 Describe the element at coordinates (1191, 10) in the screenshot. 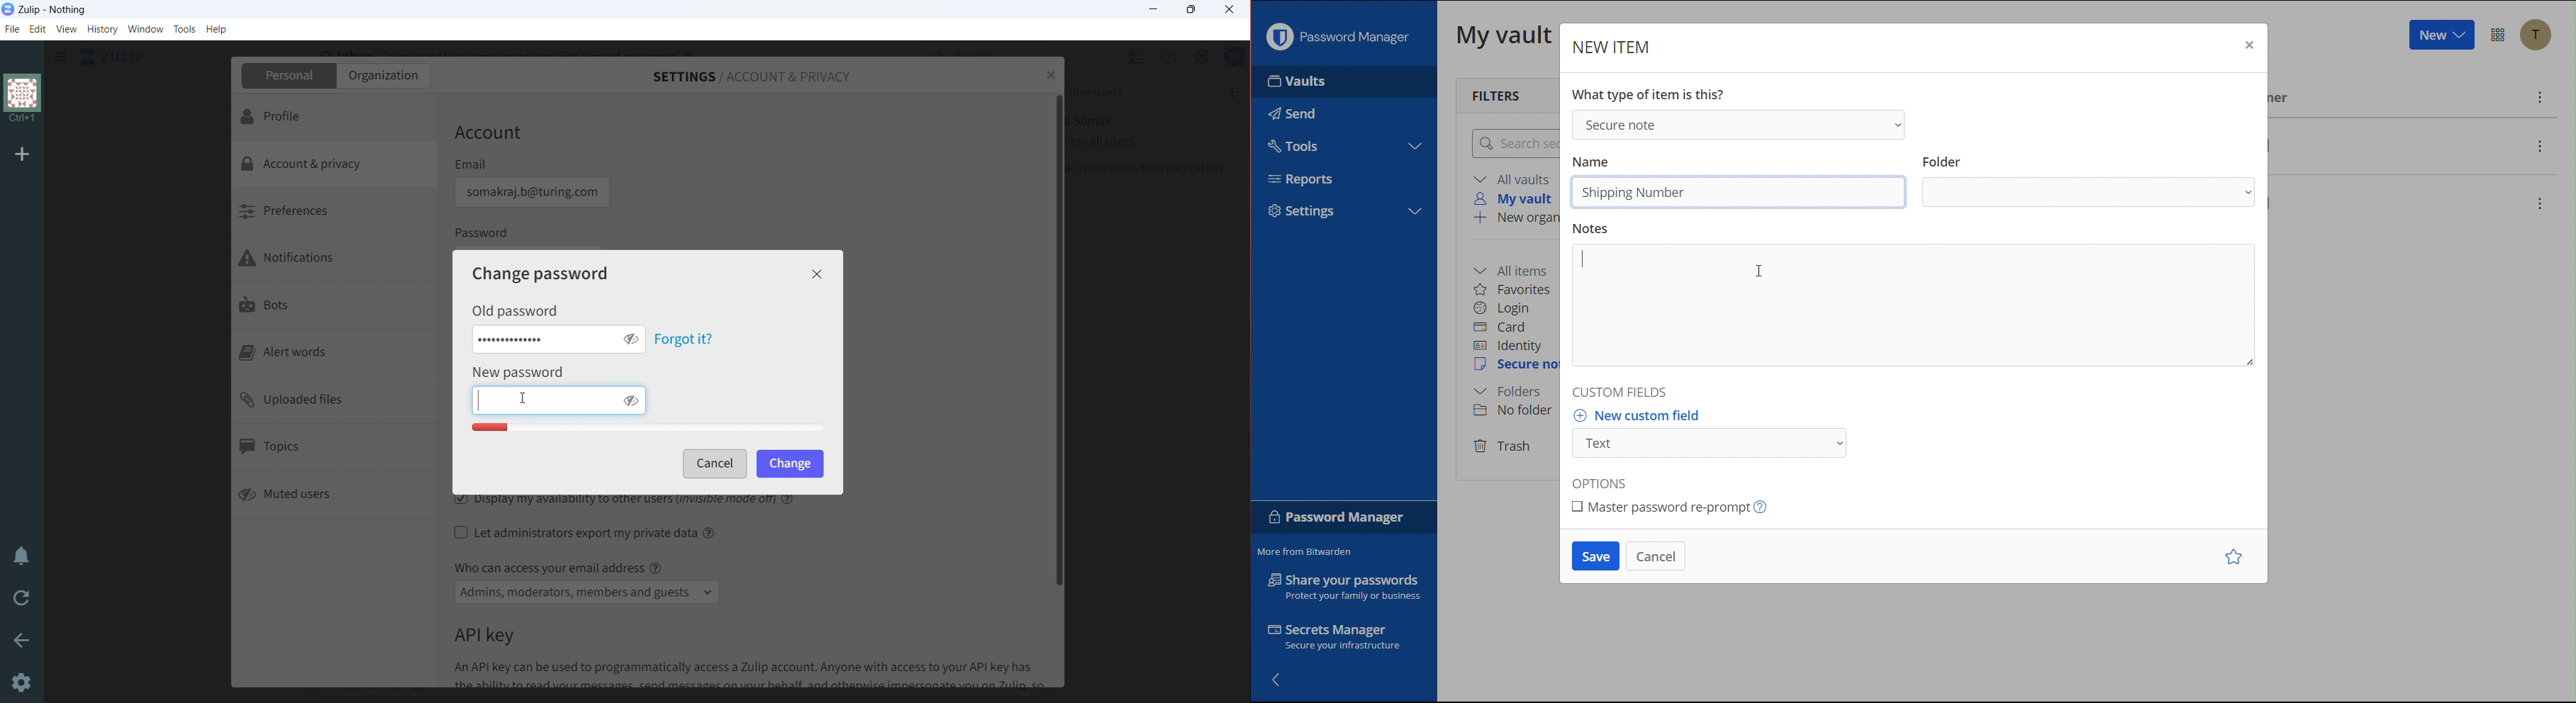

I see `maximize` at that location.